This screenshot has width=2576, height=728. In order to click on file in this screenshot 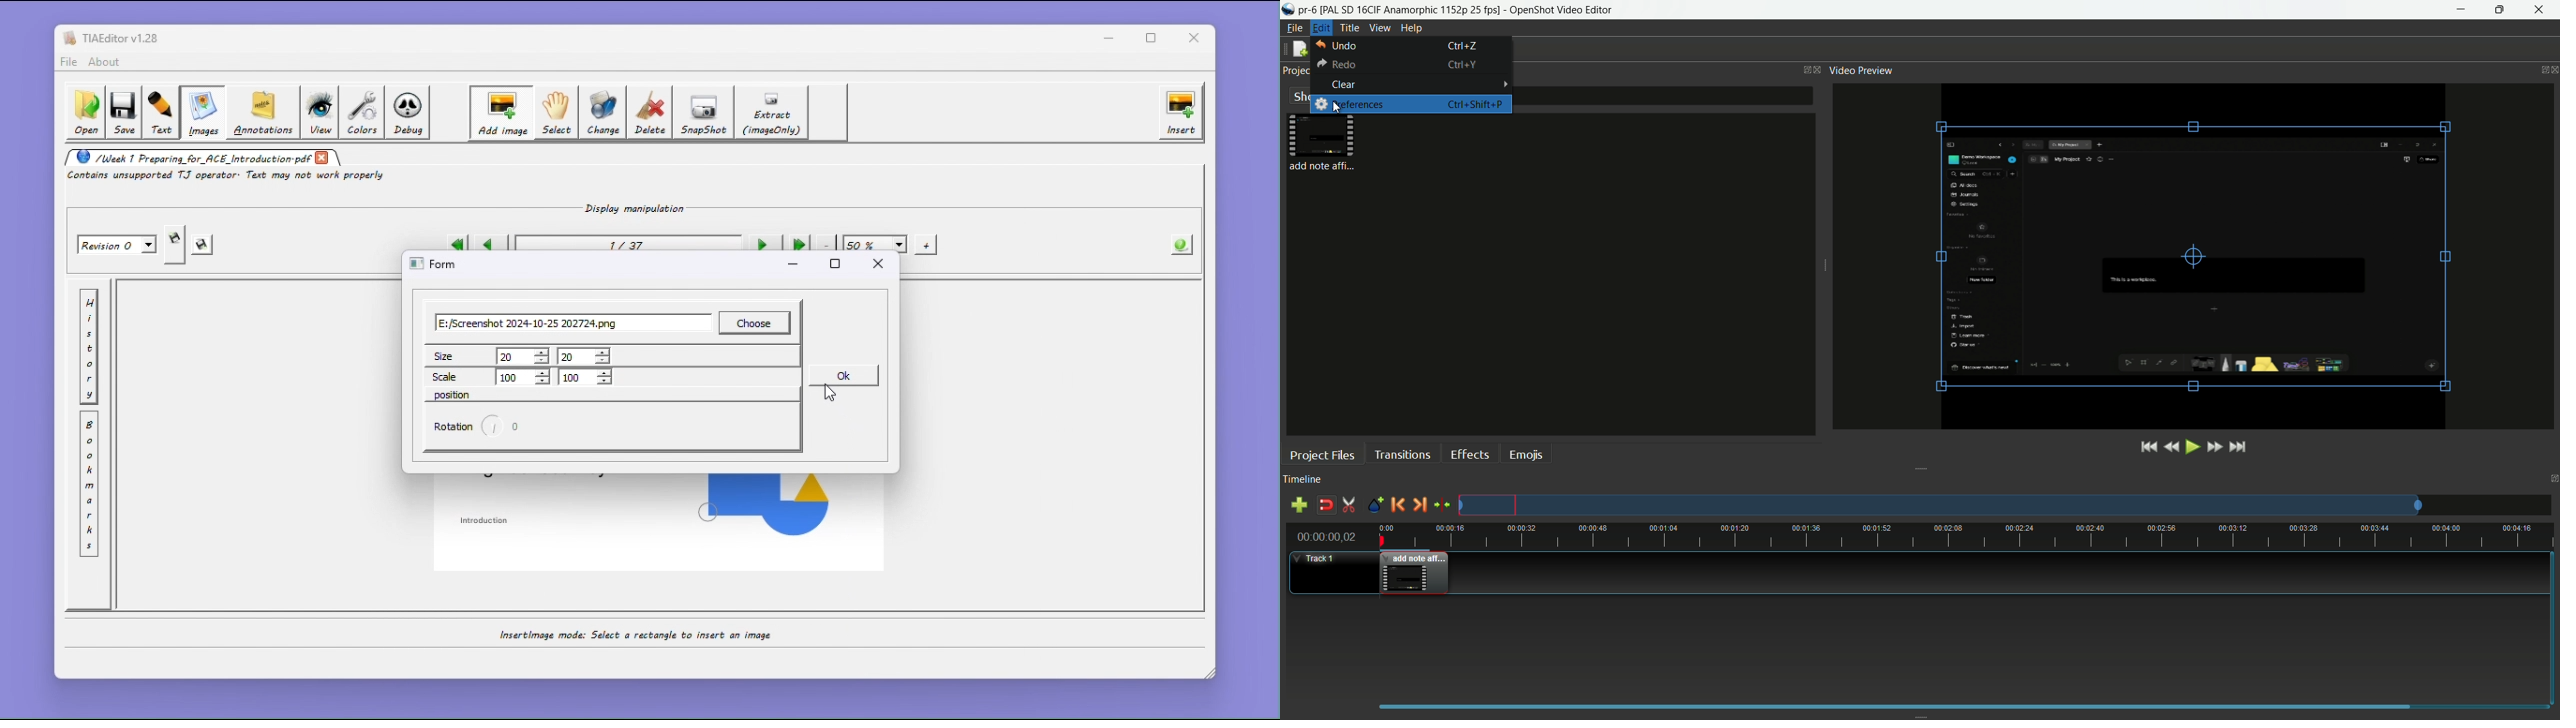, I will do `click(68, 62)`.